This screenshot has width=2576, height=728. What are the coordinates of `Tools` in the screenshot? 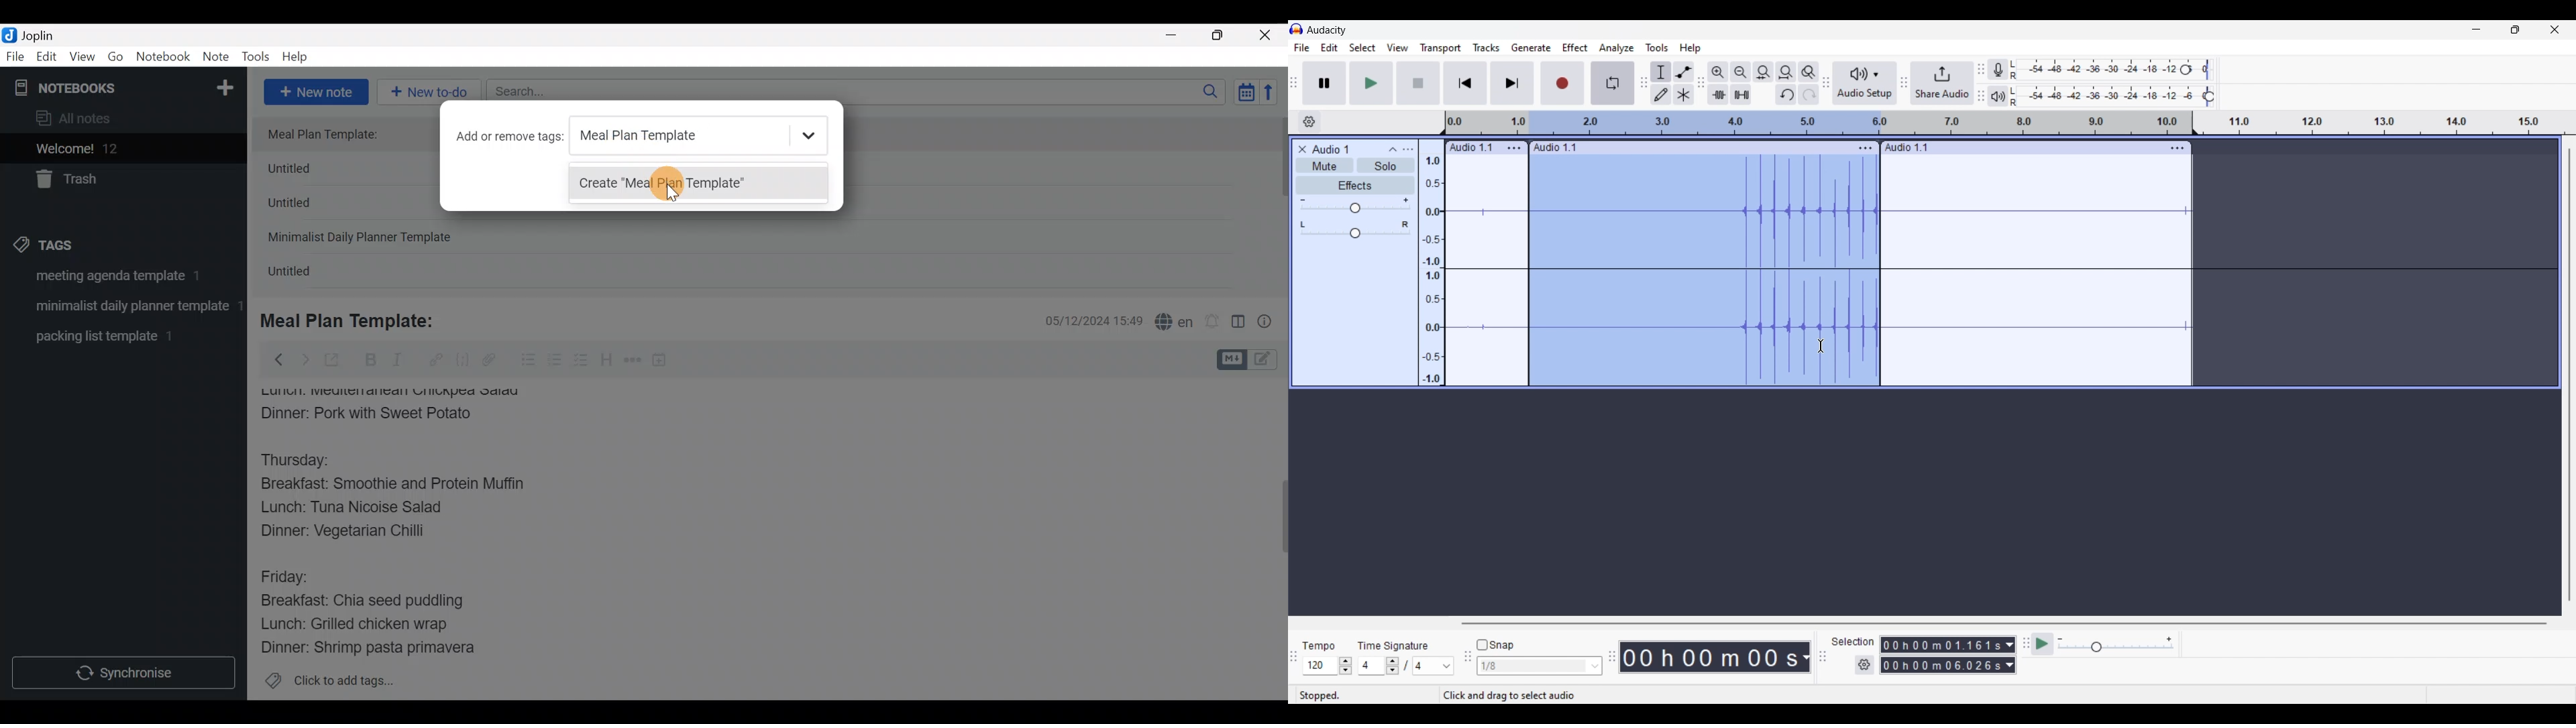 It's located at (256, 58).